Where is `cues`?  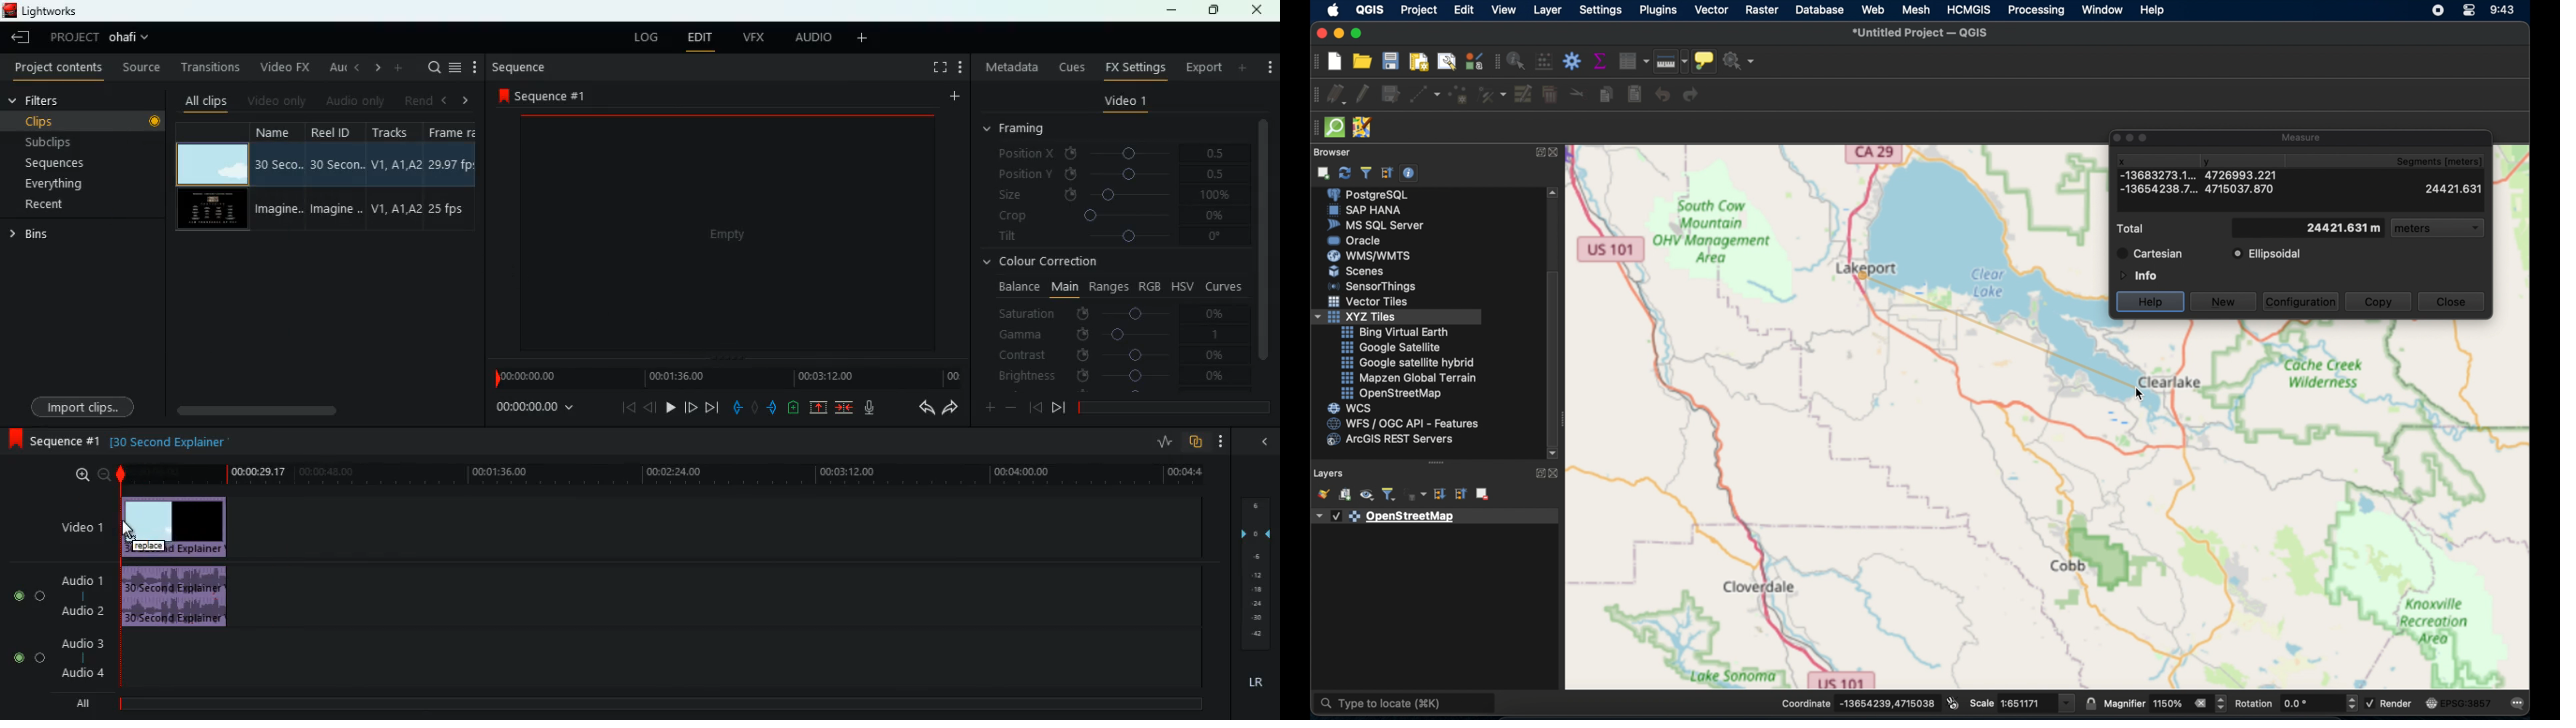
cues is located at coordinates (1073, 67).